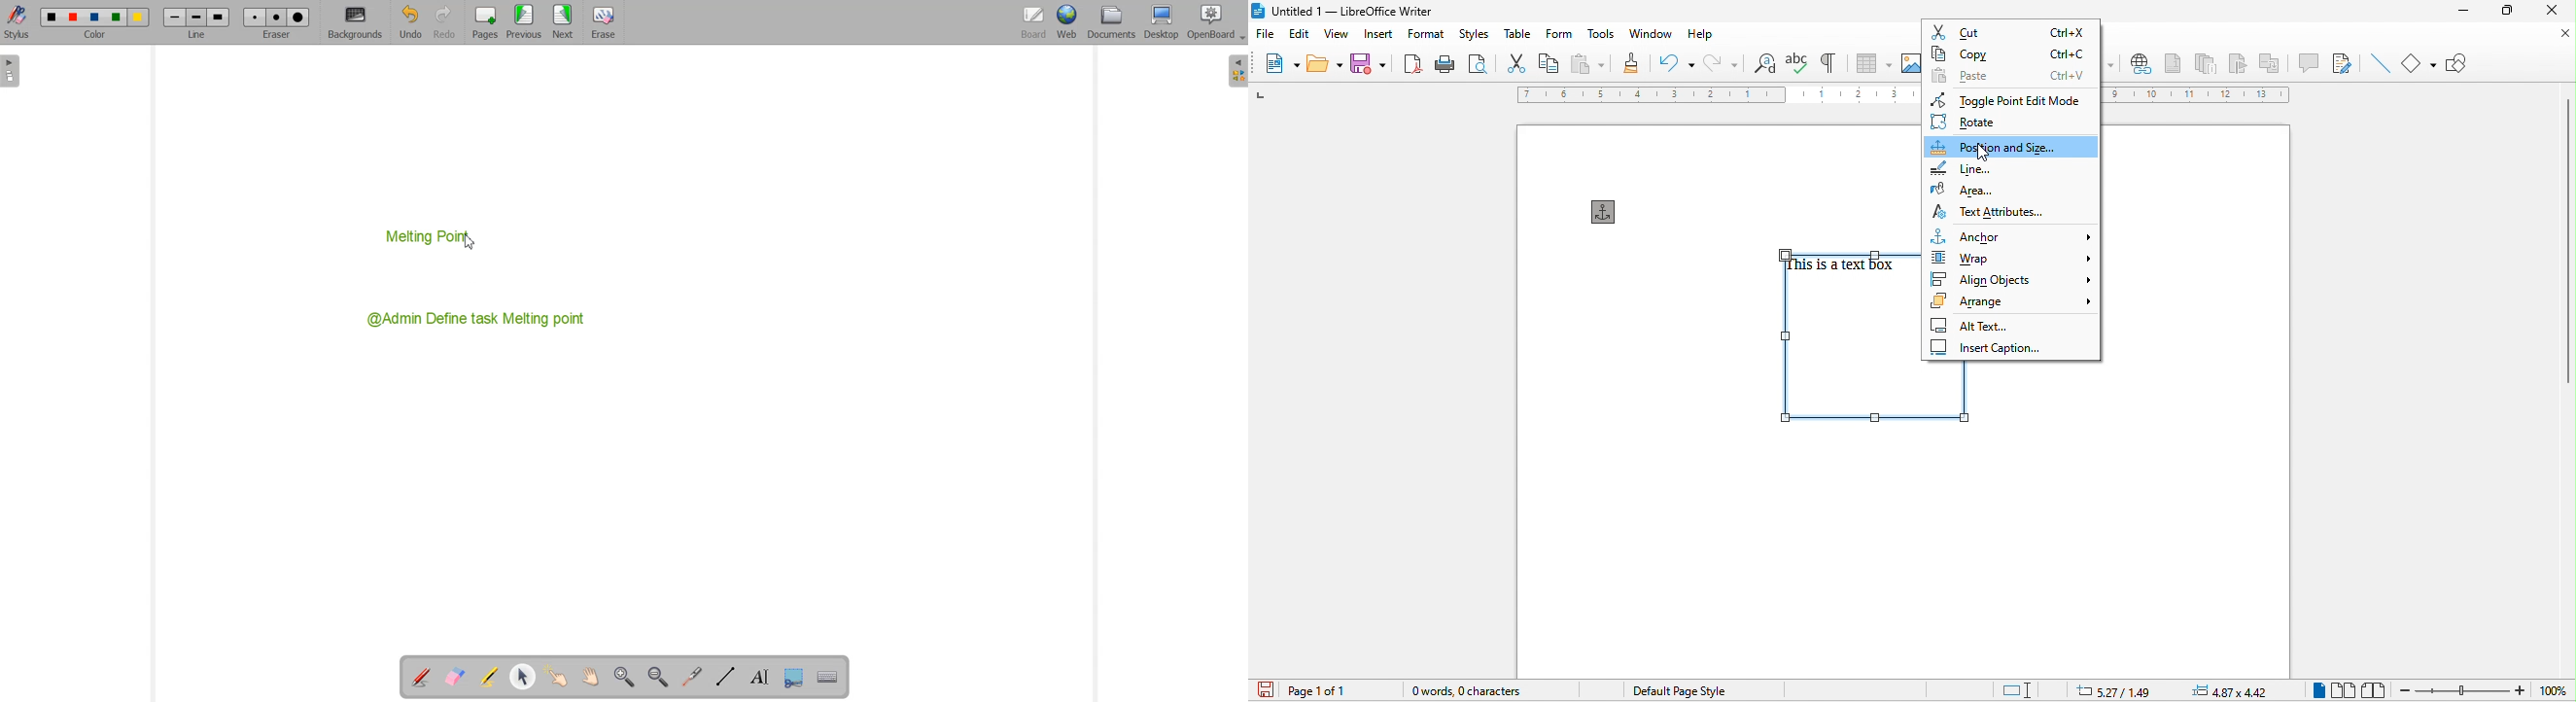 This screenshot has height=728, width=2576. Describe the element at coordinates (1967, 123) in the screenshot. I see `rotate` at that location.